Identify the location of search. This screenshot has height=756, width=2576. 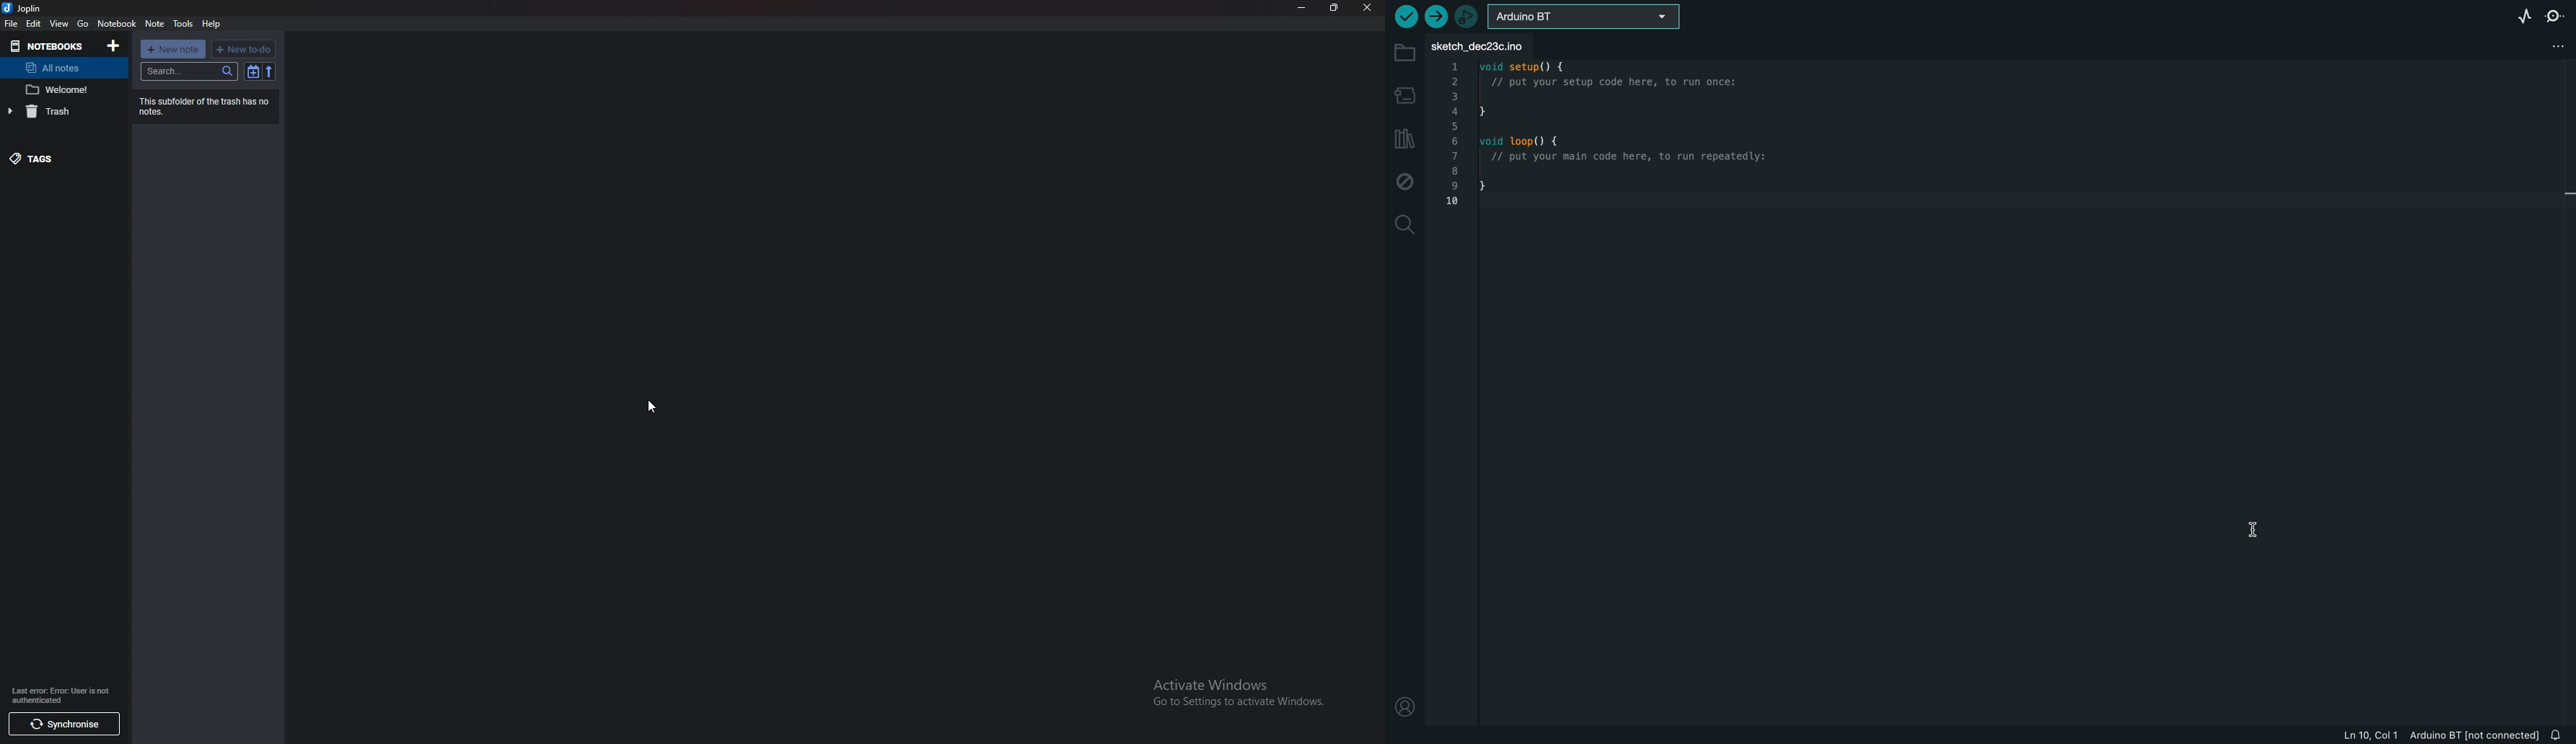
(189, 71).